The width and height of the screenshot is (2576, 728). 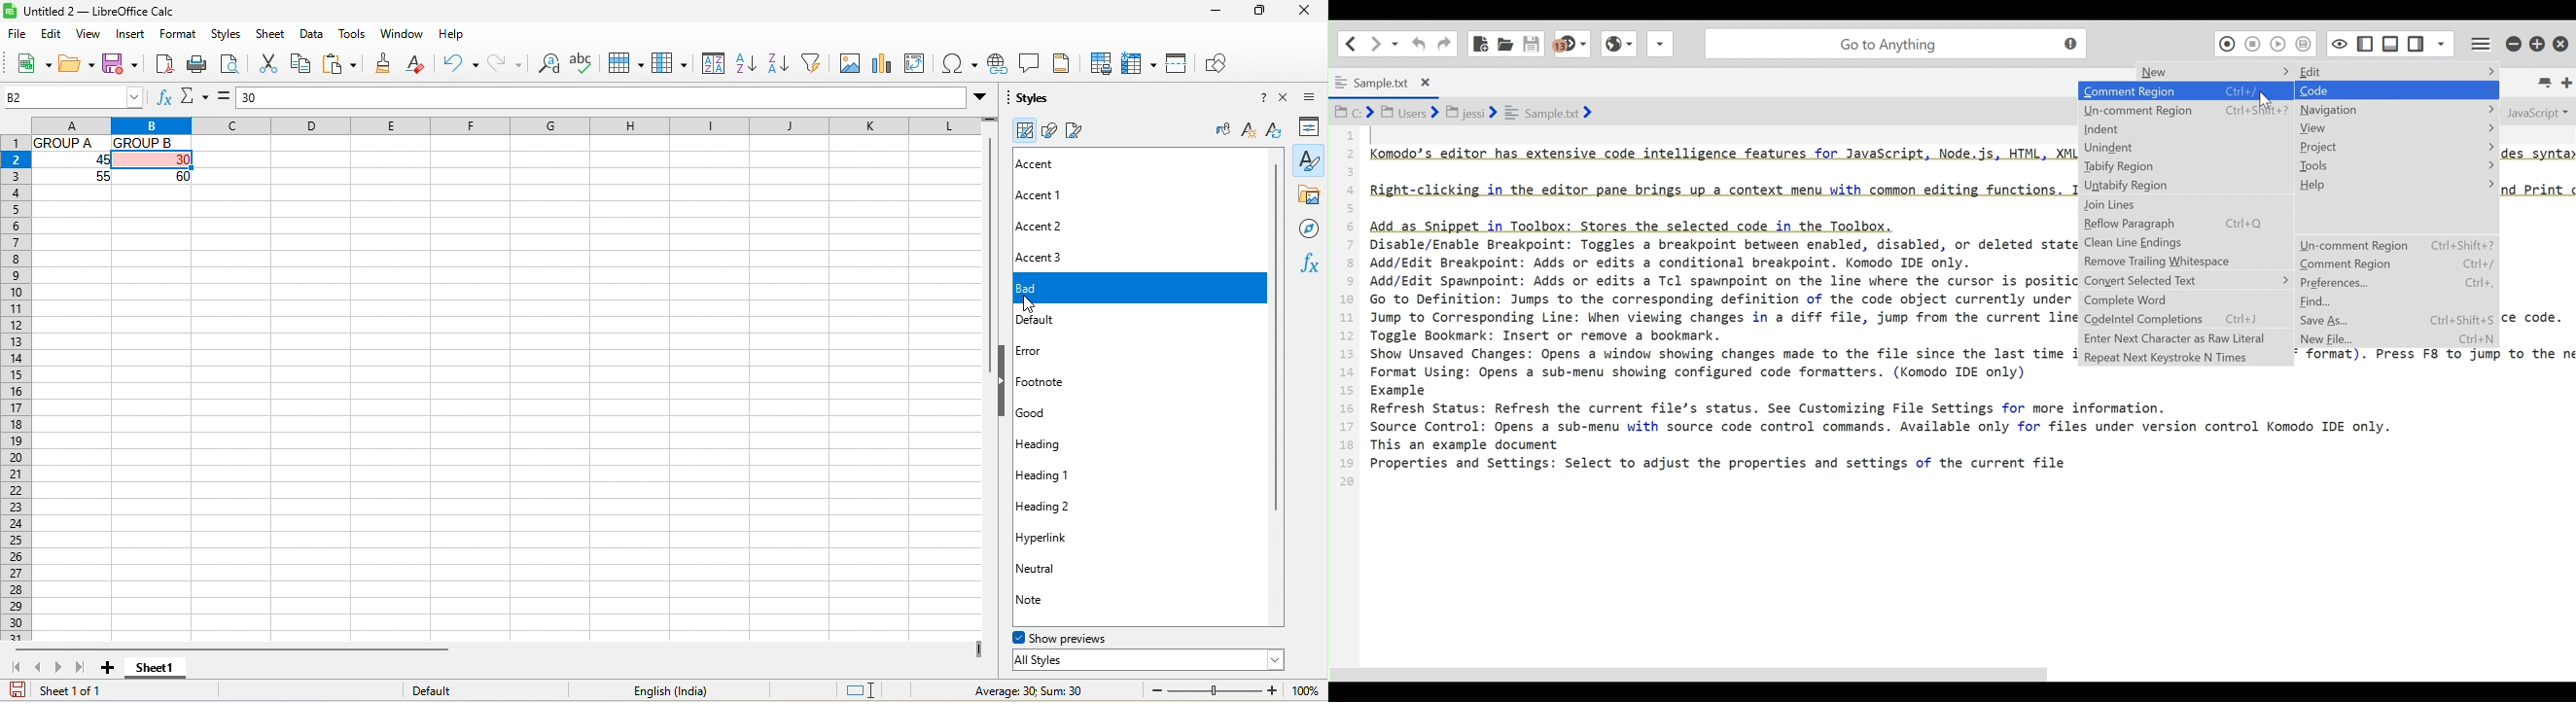 What do you see at coordinates (1046, 195) in the screenshot?
I see `accent1` at bounding box center [1046, 195].